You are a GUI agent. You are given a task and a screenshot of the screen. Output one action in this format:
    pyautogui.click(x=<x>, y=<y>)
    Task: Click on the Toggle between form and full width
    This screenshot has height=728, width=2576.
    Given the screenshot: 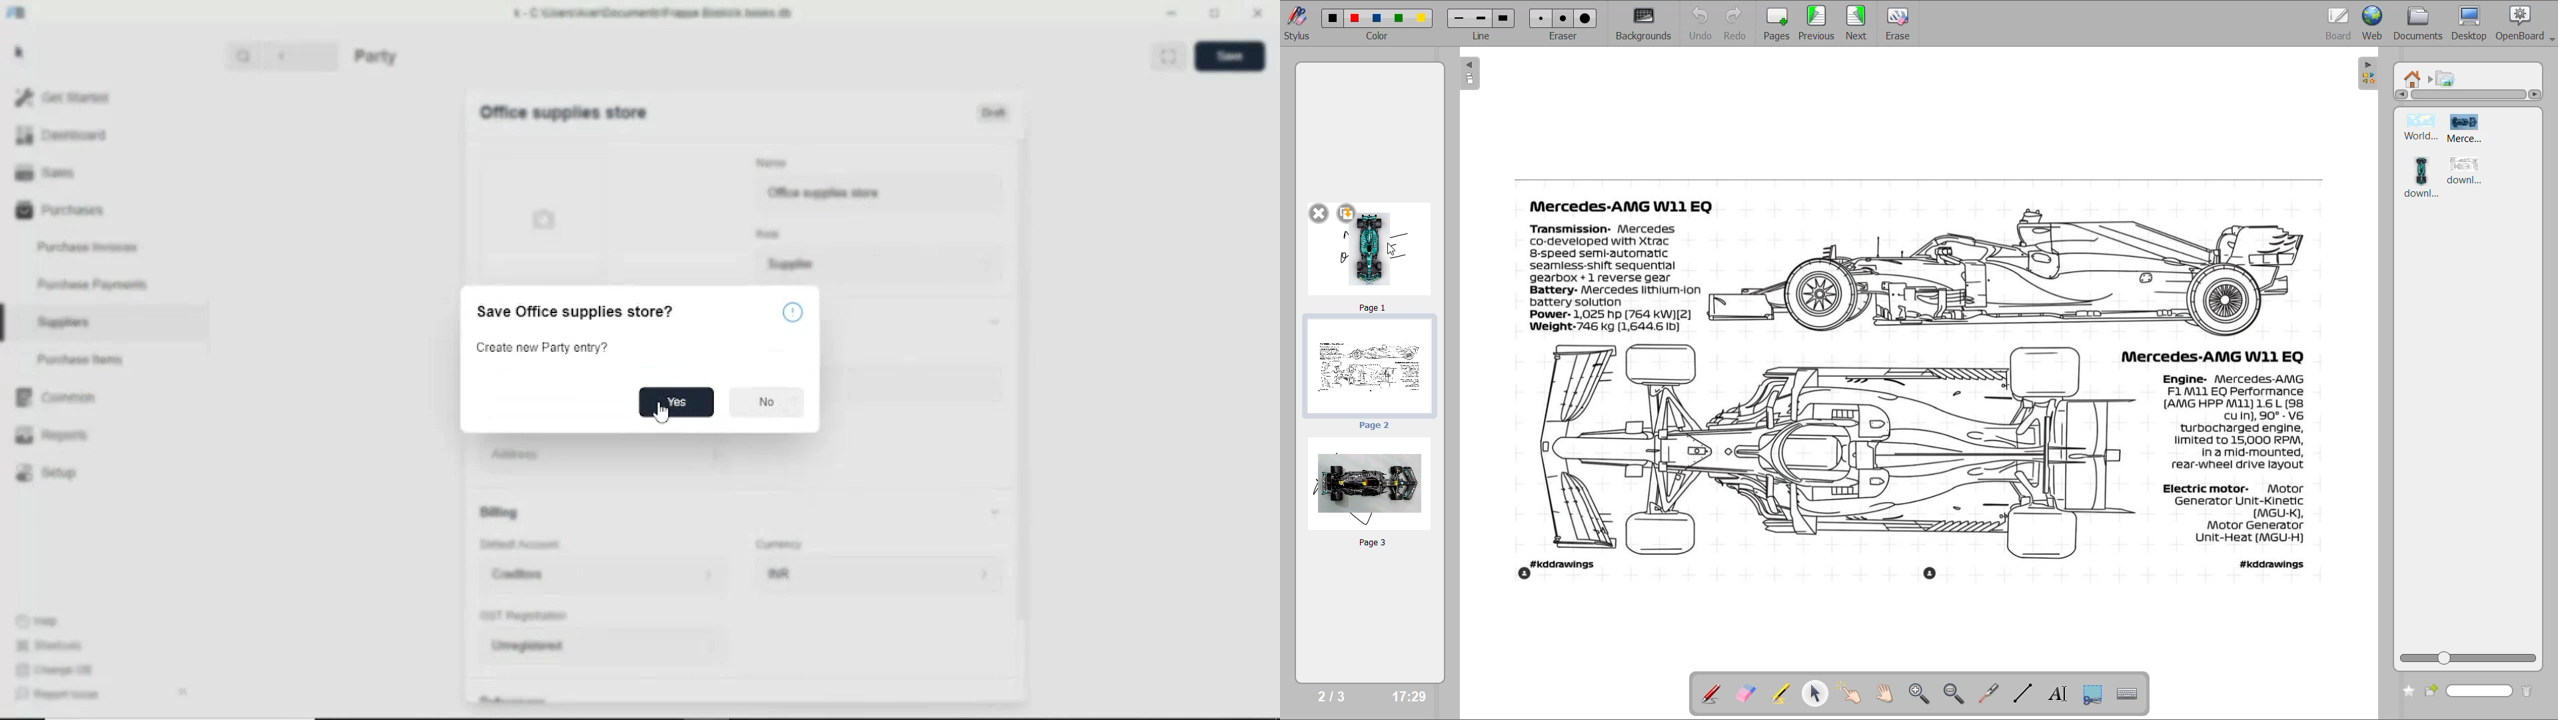 What is the action you would take?
    pyautogui.click(x=1214, y=13)
    